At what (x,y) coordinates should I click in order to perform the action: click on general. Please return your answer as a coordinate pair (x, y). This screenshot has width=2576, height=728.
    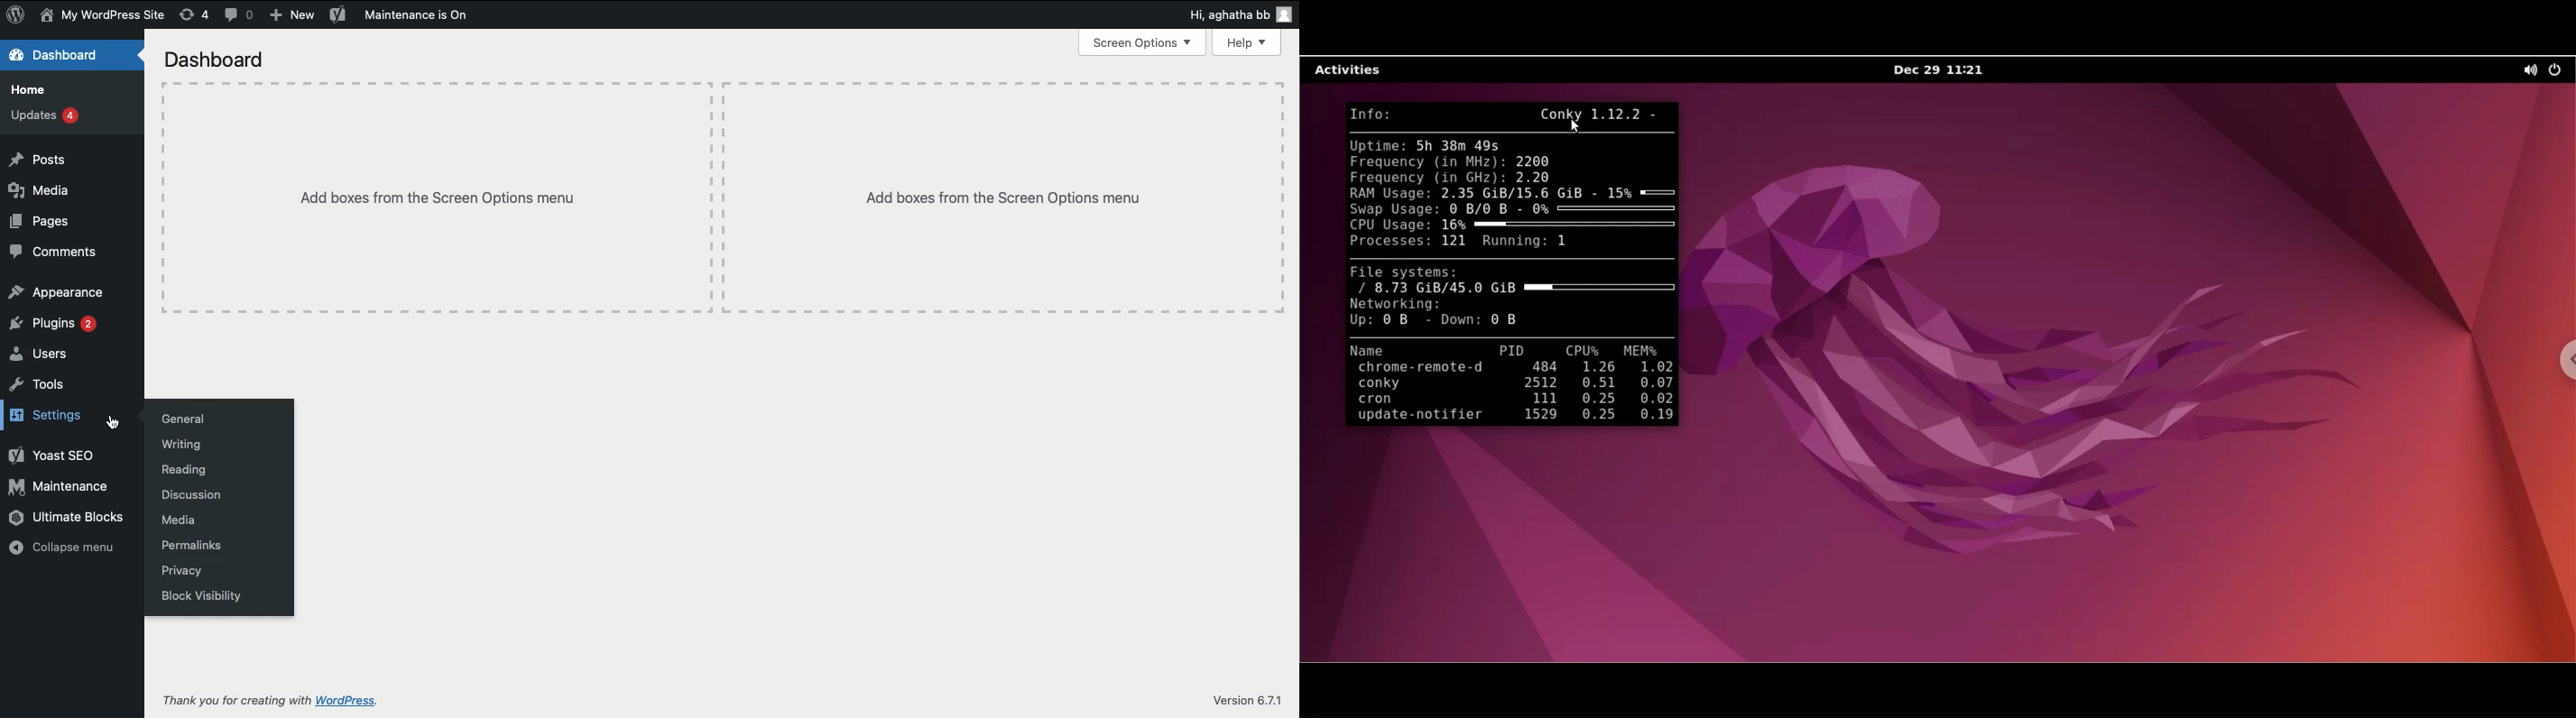
    Looking at the image, I should click on (180, 419).